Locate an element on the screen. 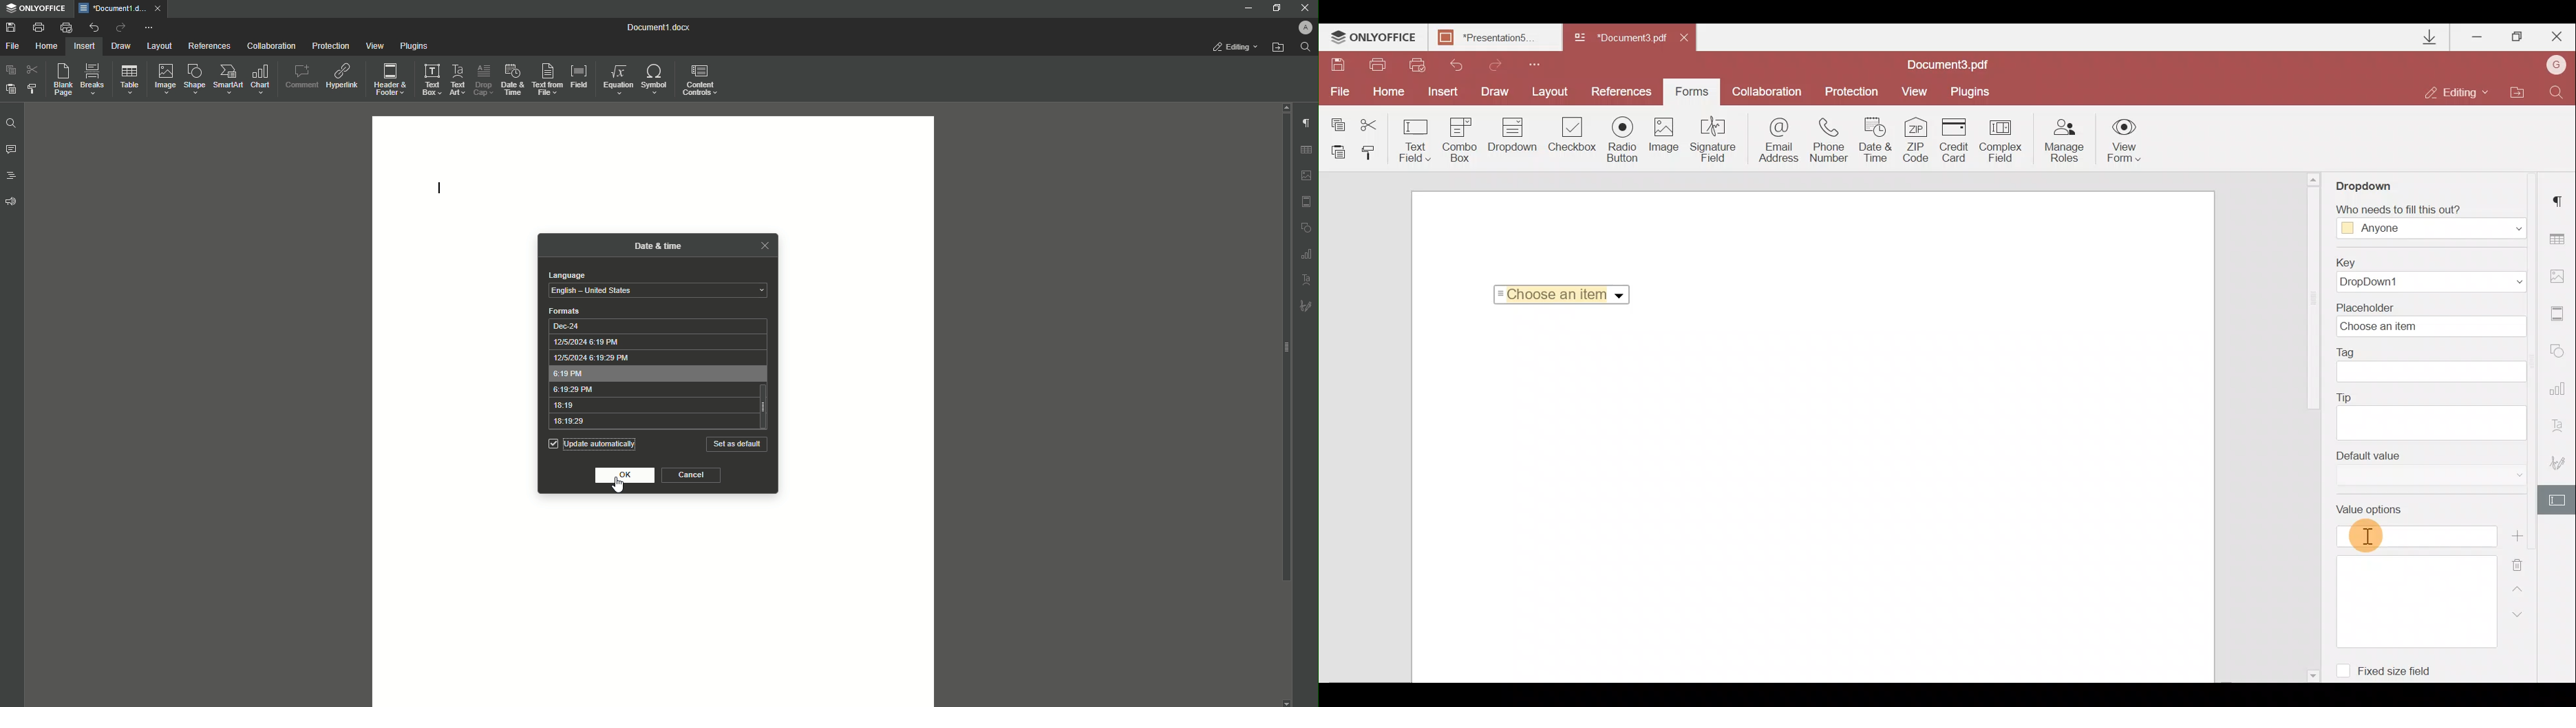 This screenshot has height=728, width=2576. Forms is located at coordinates (1691, 87).